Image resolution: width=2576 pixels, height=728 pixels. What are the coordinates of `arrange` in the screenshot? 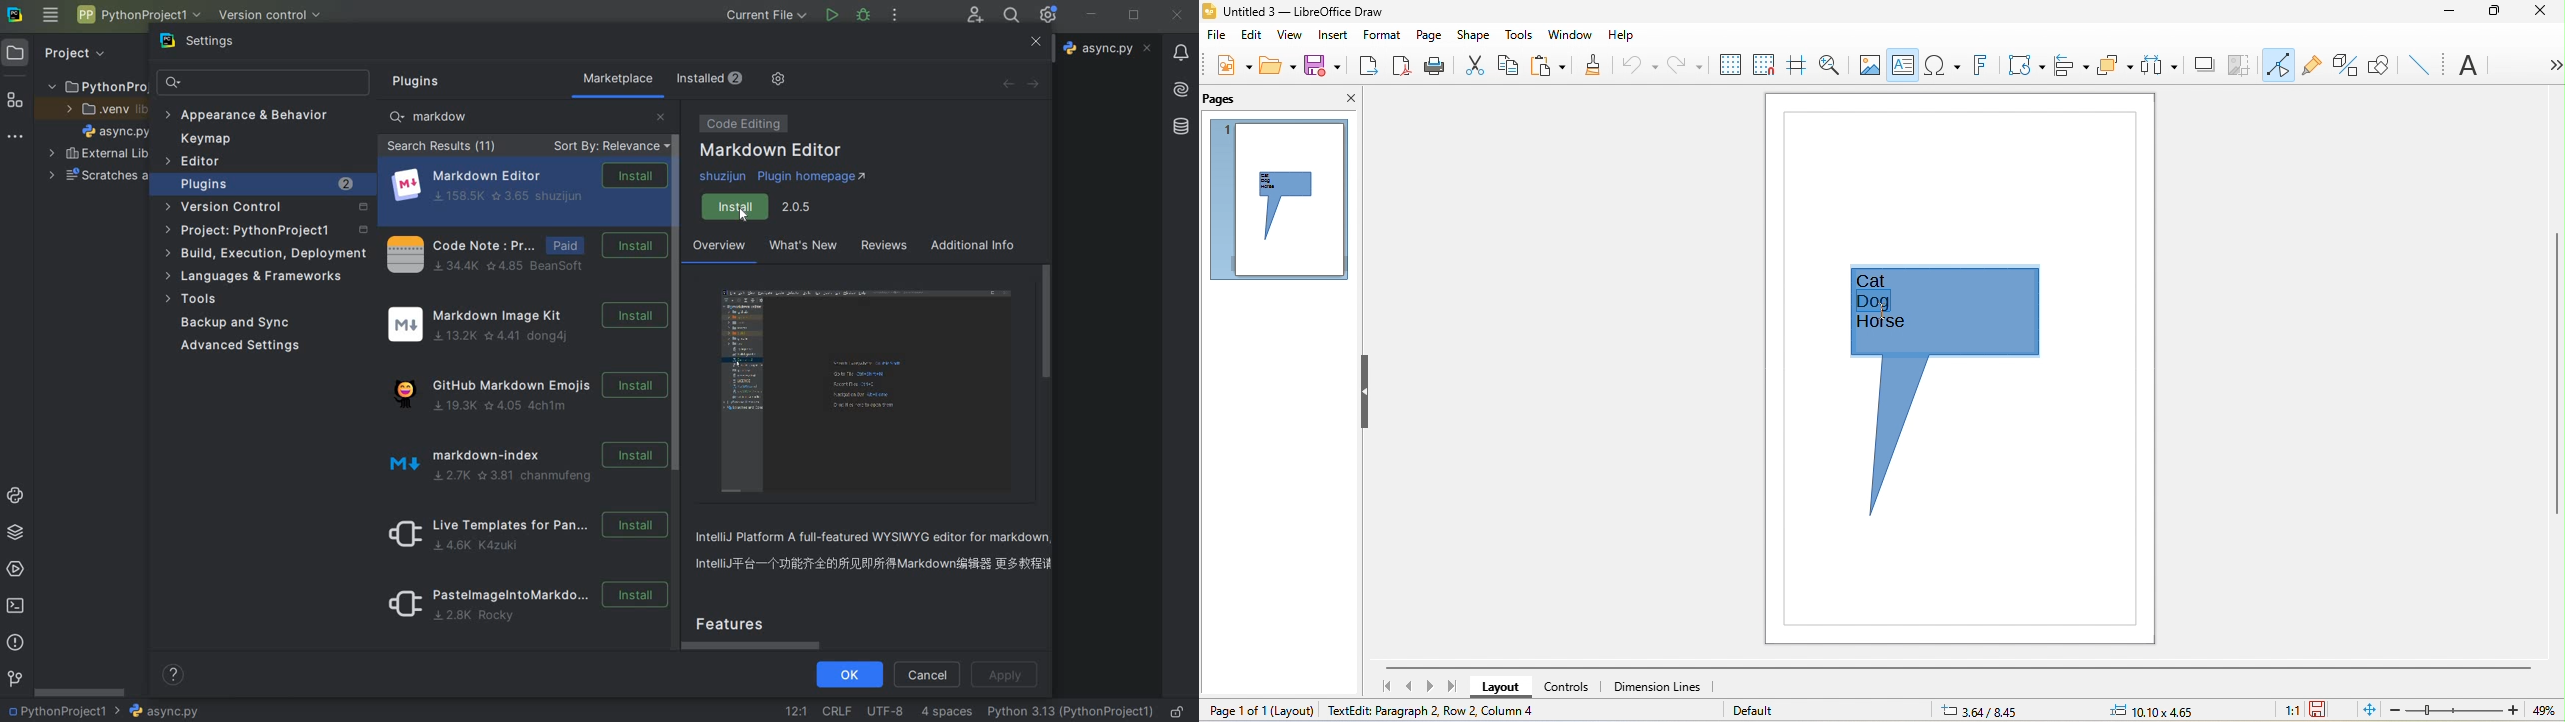 It's located at (2116, 66).